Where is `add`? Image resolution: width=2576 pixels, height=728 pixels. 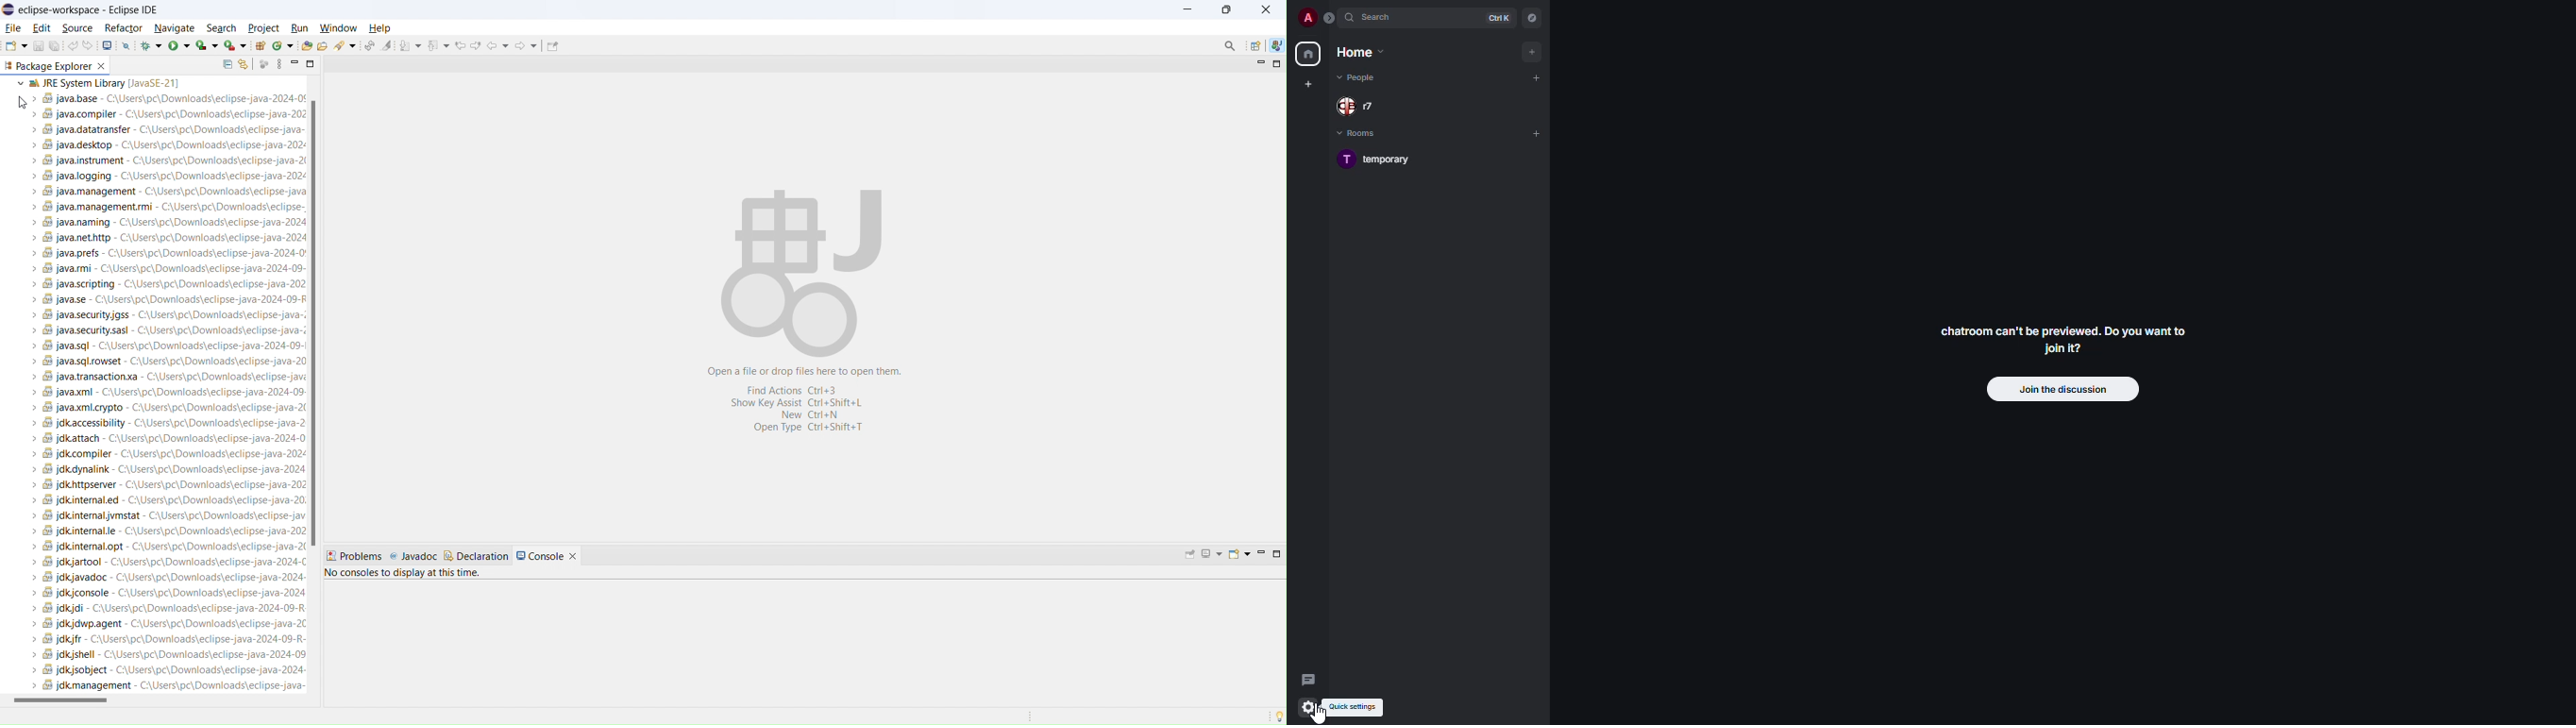 add is located at coordinates (1537, 76).